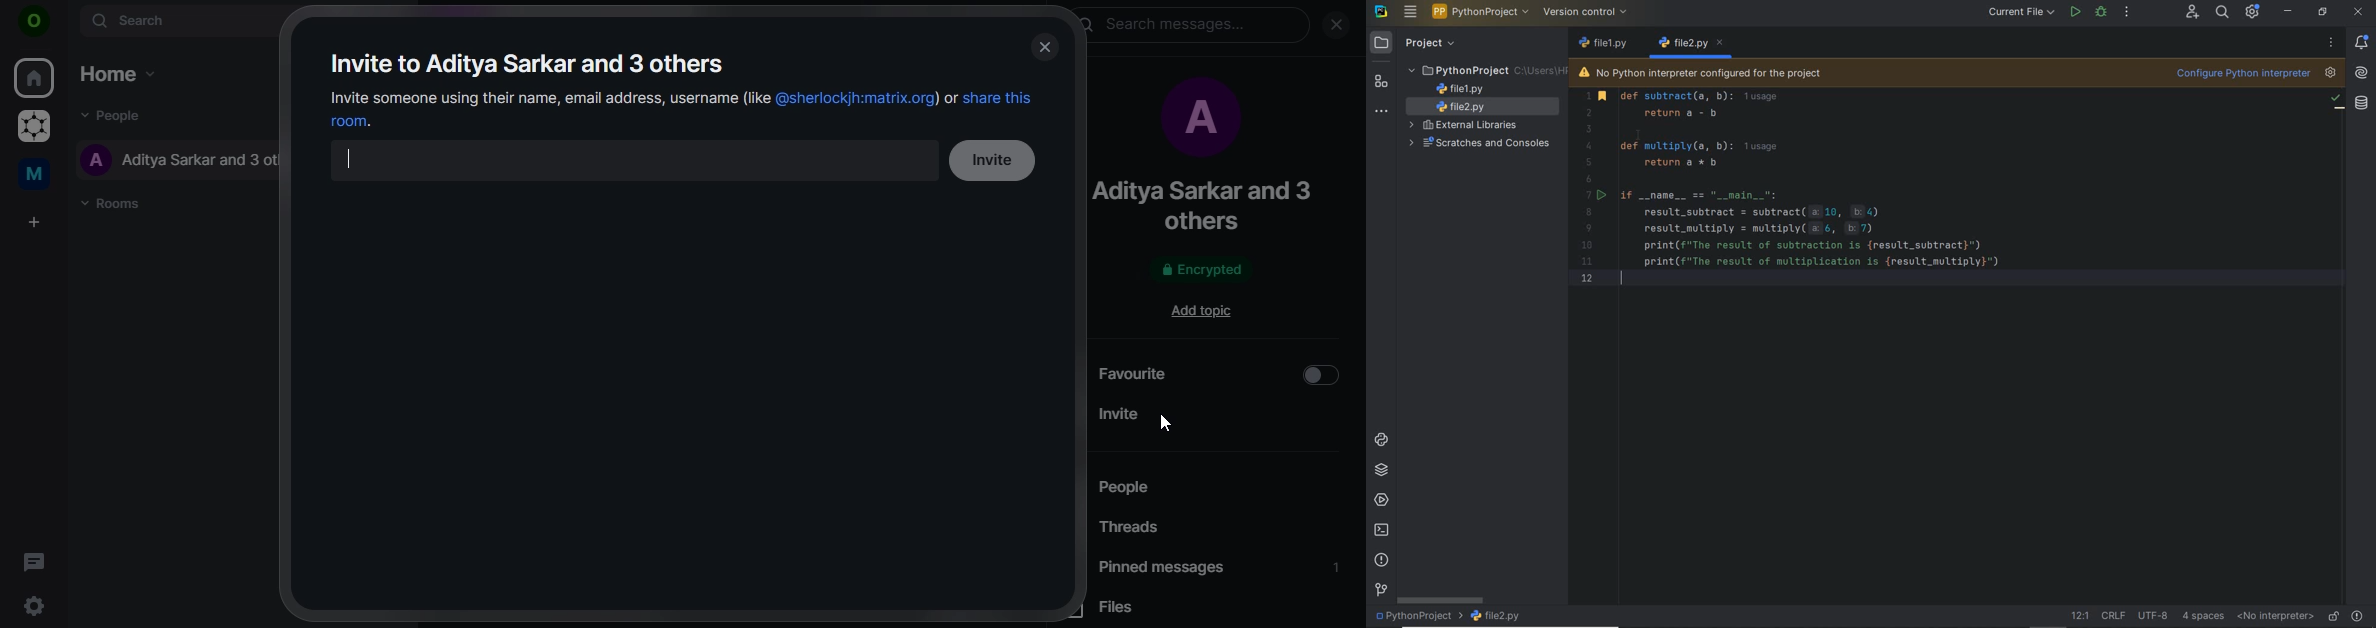 Image resolution: width=2380 pixels, height=644 pixels. What do you see at coordinates (998, 161) in the screenshot?
I see `invite` at bounding box center [998, 161].